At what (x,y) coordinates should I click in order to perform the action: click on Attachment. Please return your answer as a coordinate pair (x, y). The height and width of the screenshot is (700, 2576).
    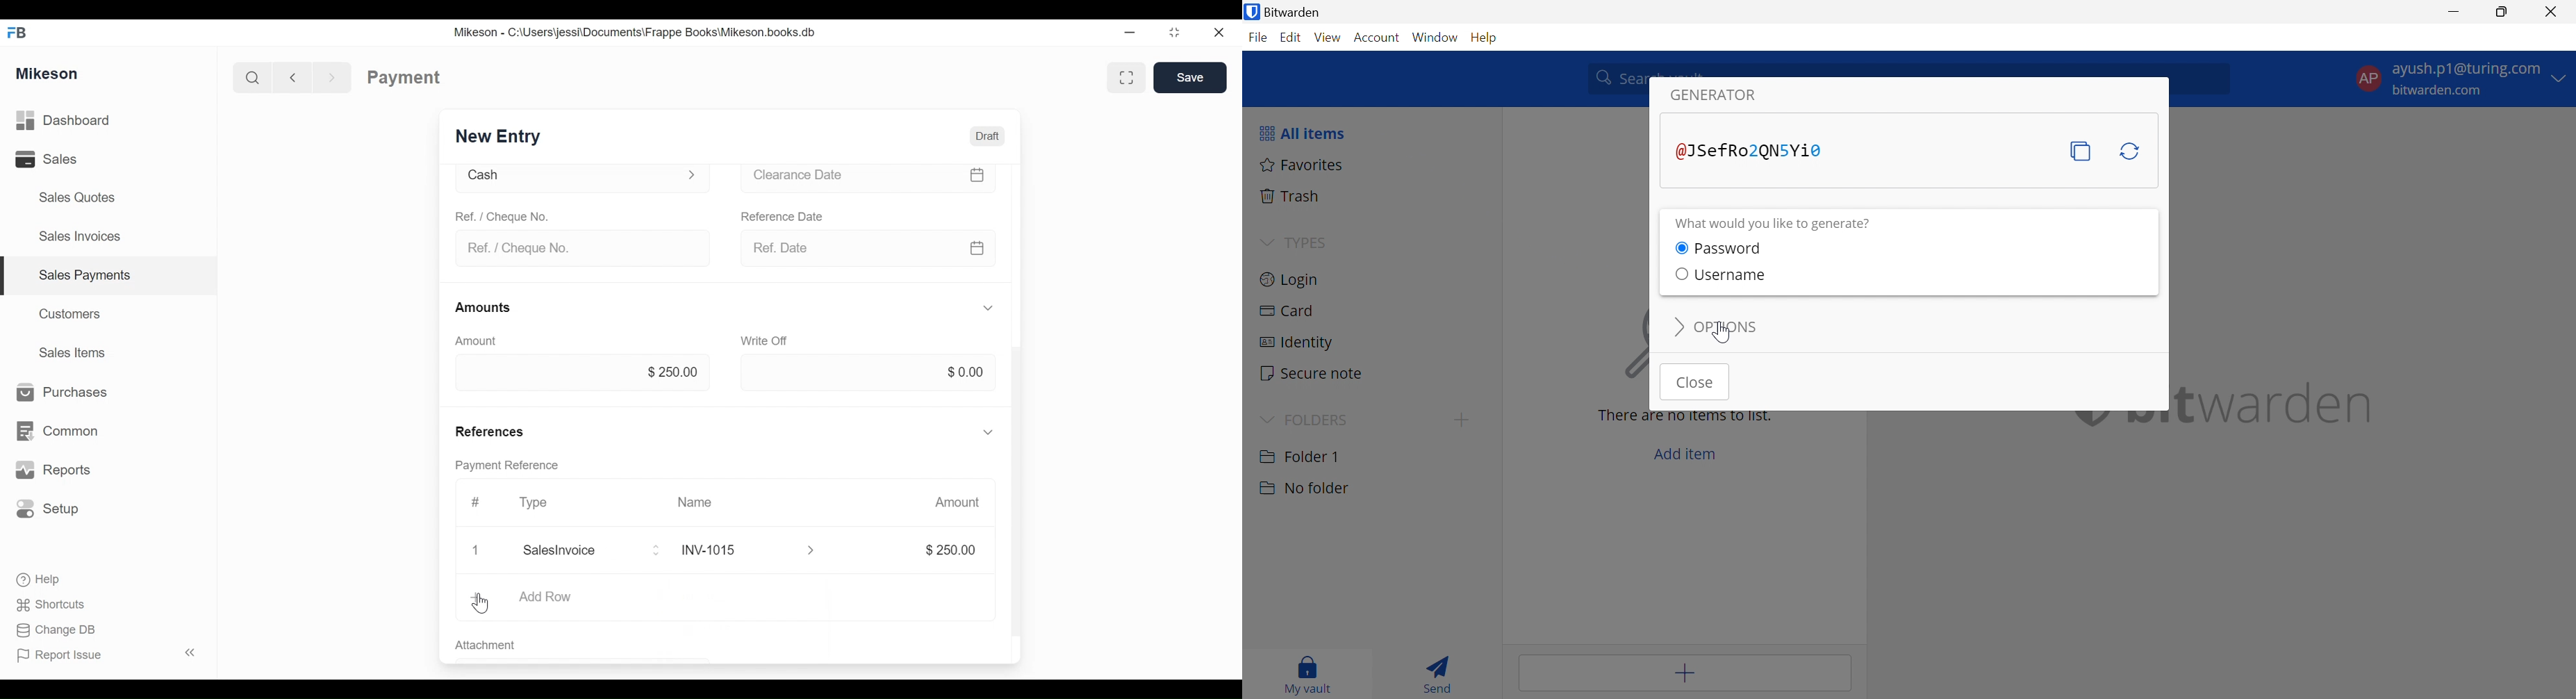
    Looking at the image, I should click on (485, 645).